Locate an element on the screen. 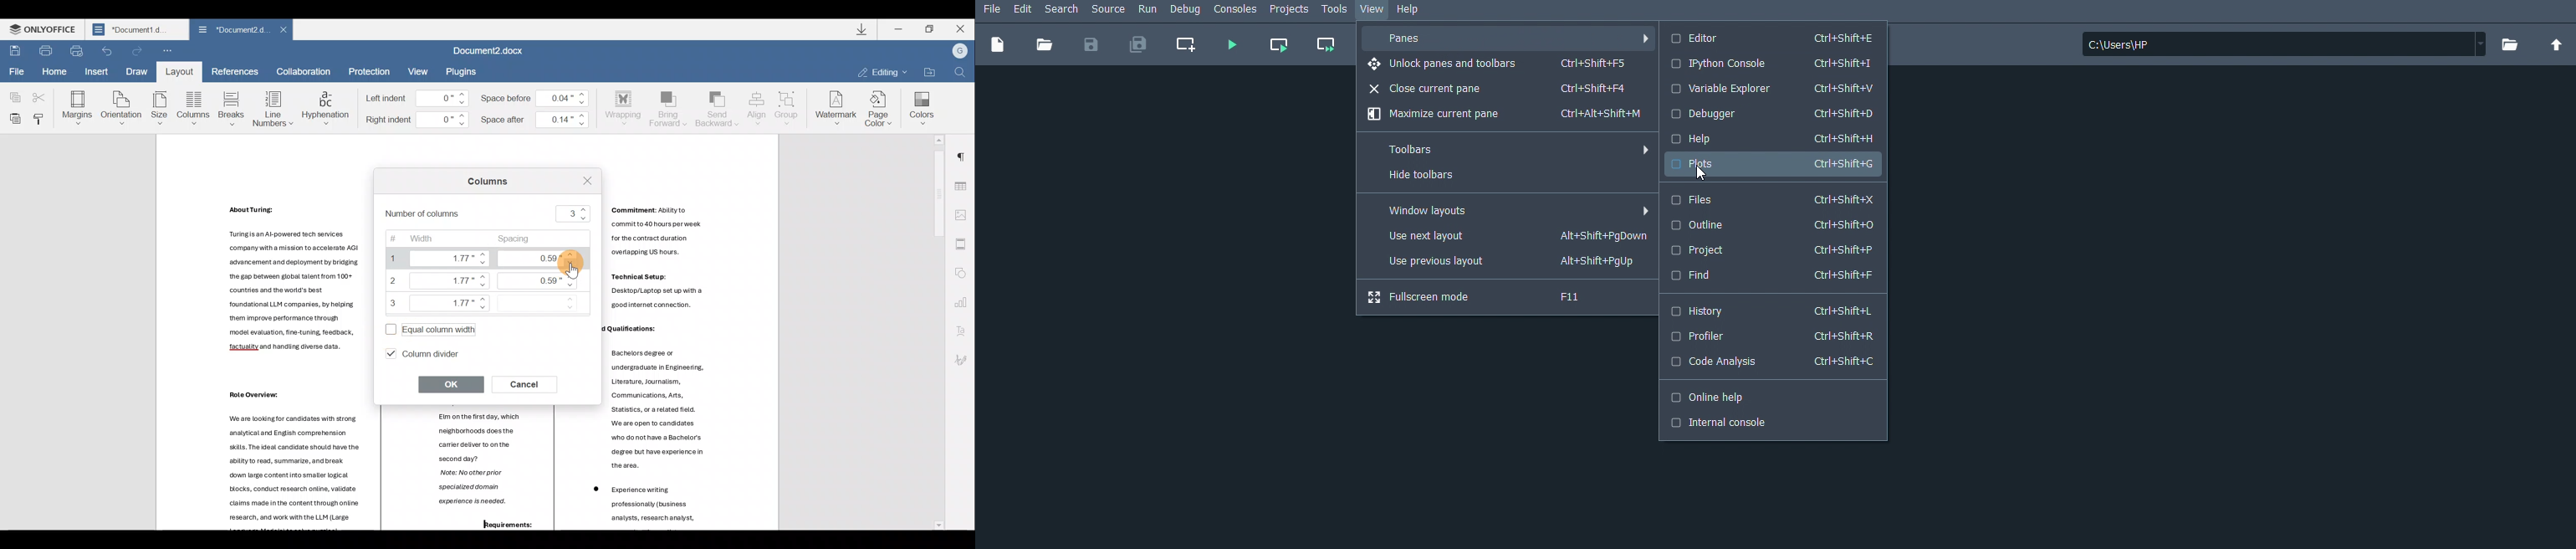 This screenshot has width=2576, height=560. Group is located at coordinates (788, 105).